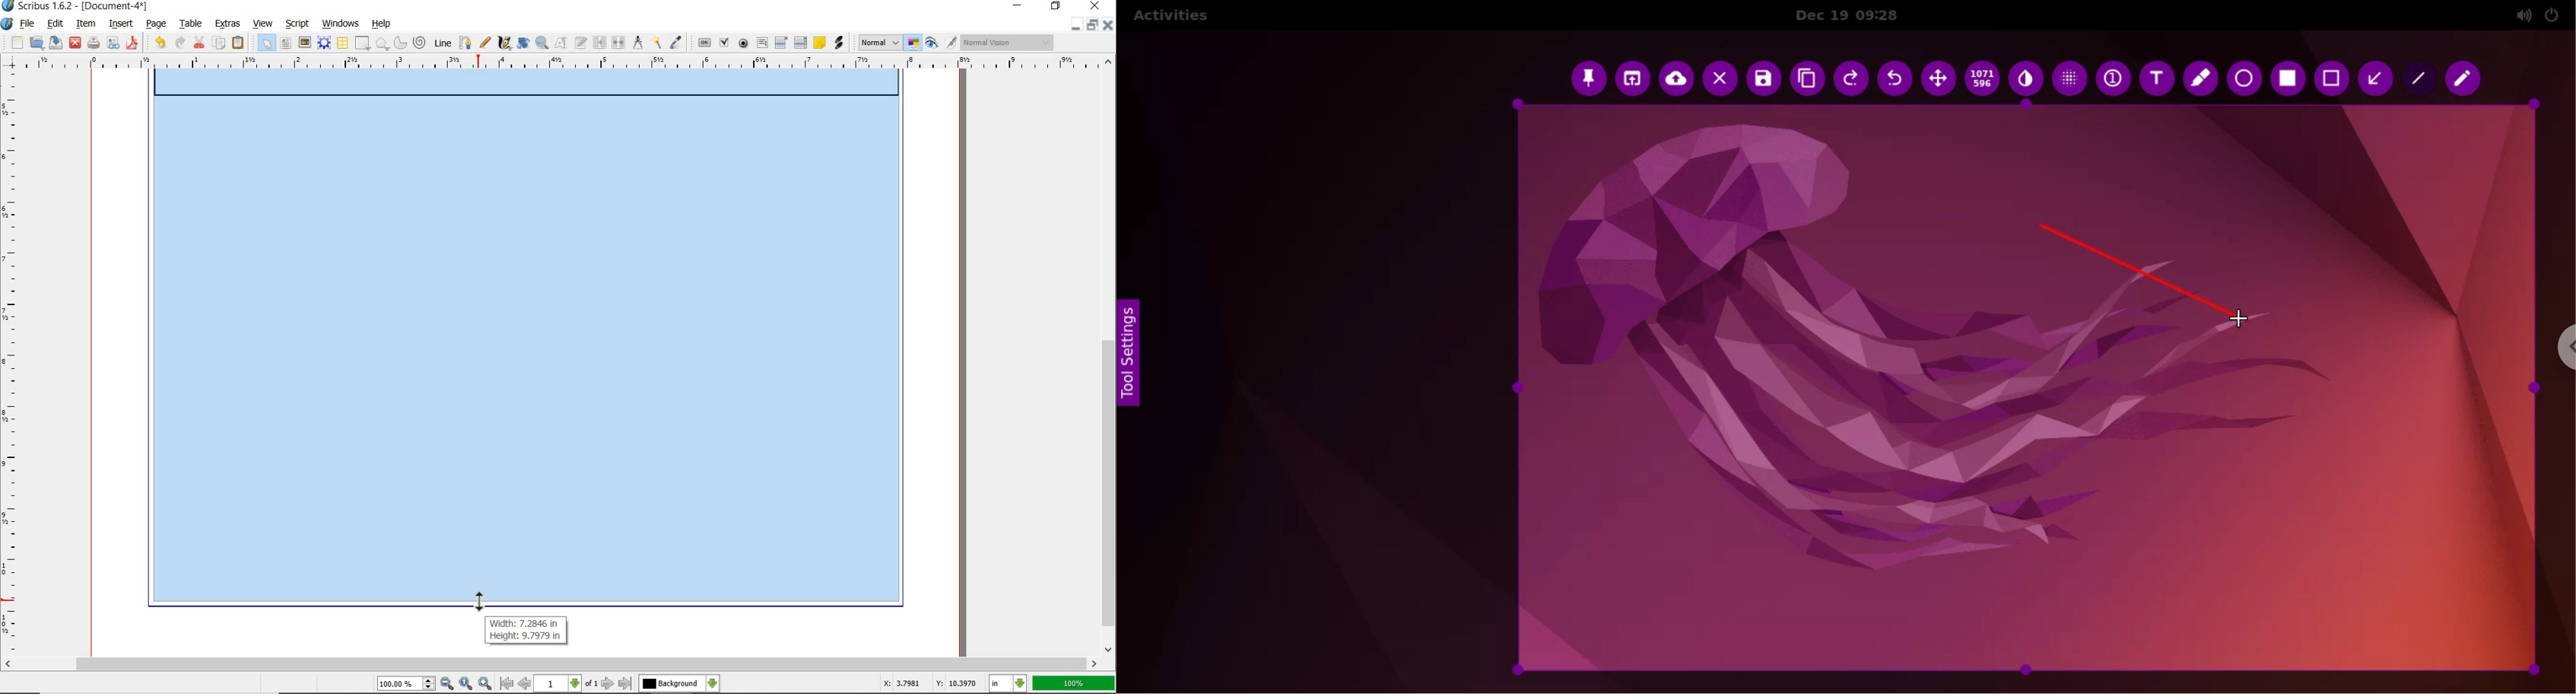 The width and height of the screenshot is (2576, 700). What do you see at coordinates (1007, 42) in the screenshot?
I see `Normal Vision` at bounding box center [1007, 42].